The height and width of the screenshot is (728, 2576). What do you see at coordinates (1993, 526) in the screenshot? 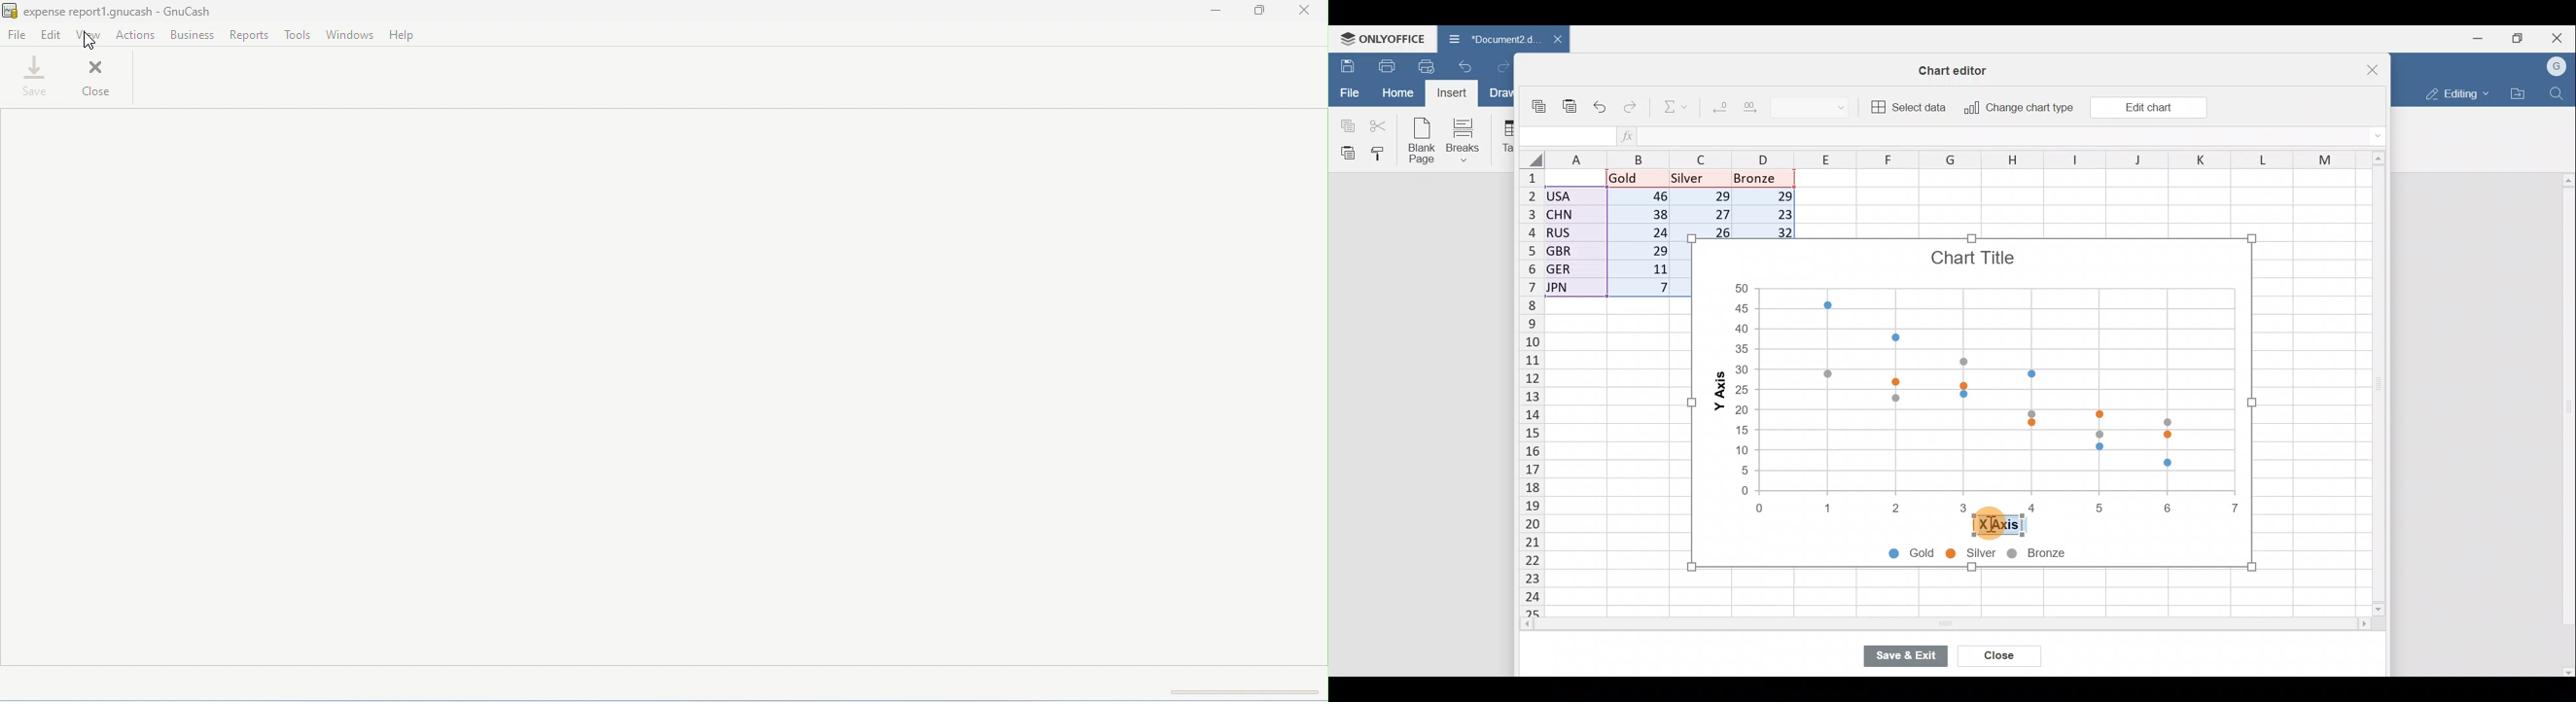
I see `Cursor on X-axis` at bounding box center [1993, 526].